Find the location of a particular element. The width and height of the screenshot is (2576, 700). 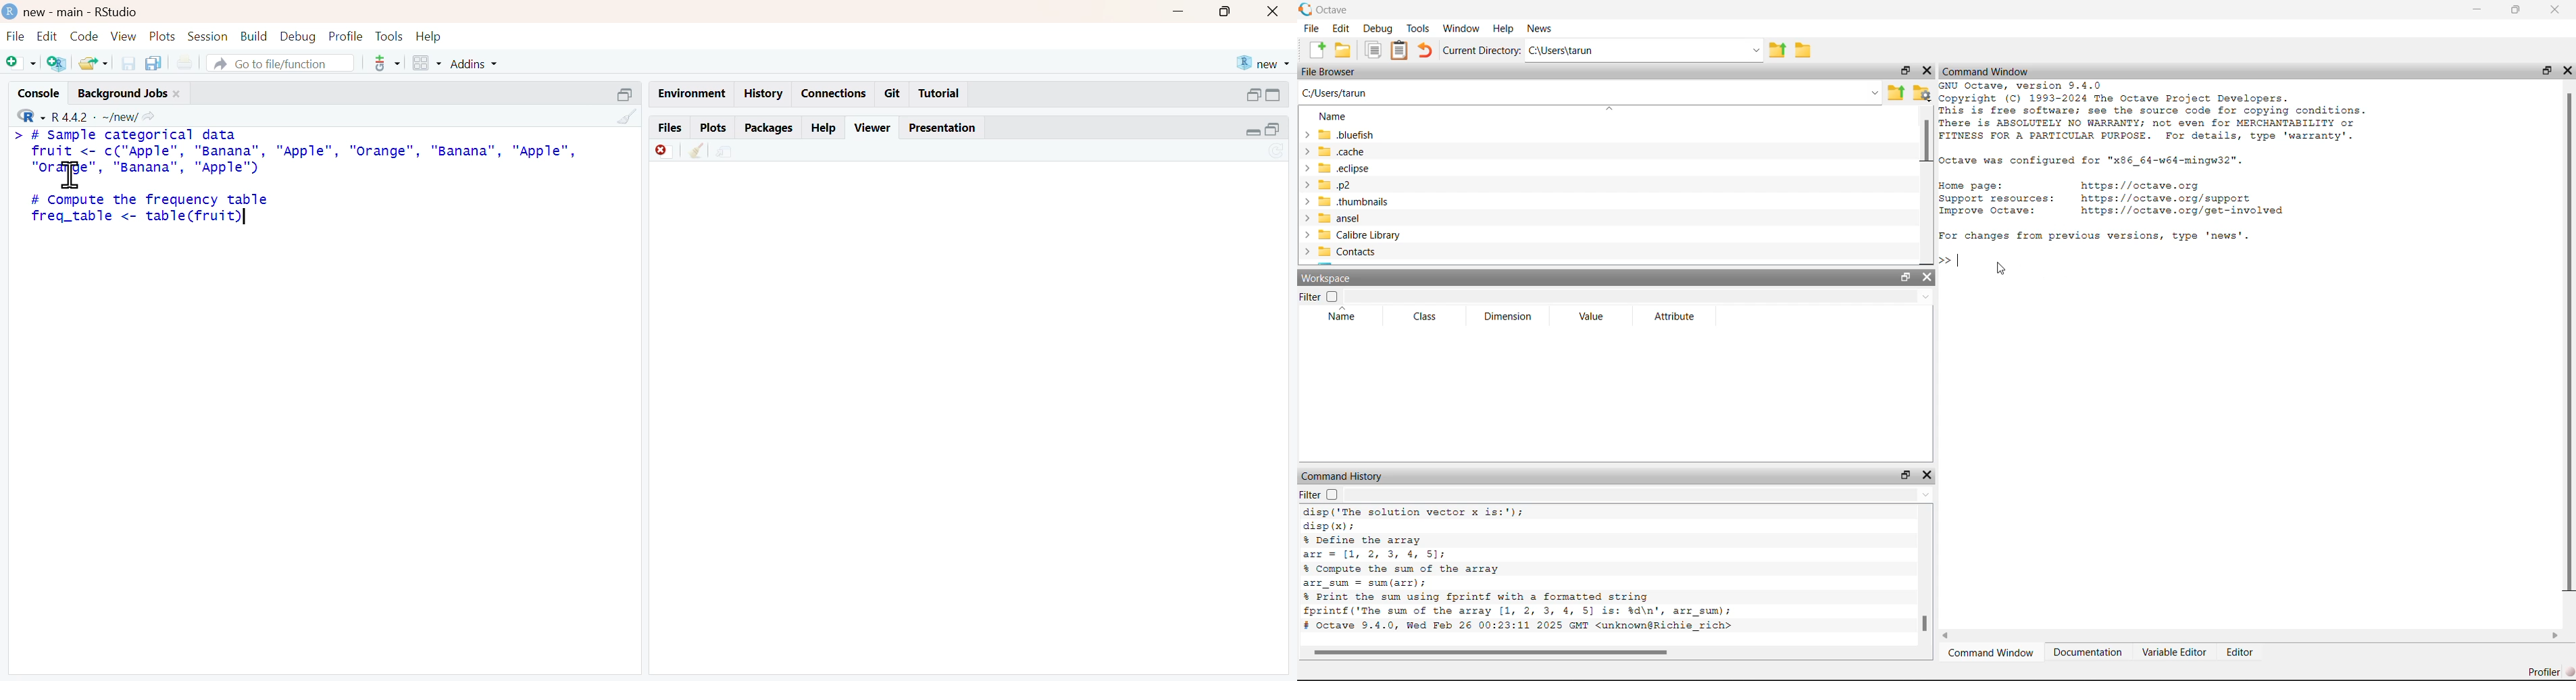

open an existing file is located at coordinates (93, 64).